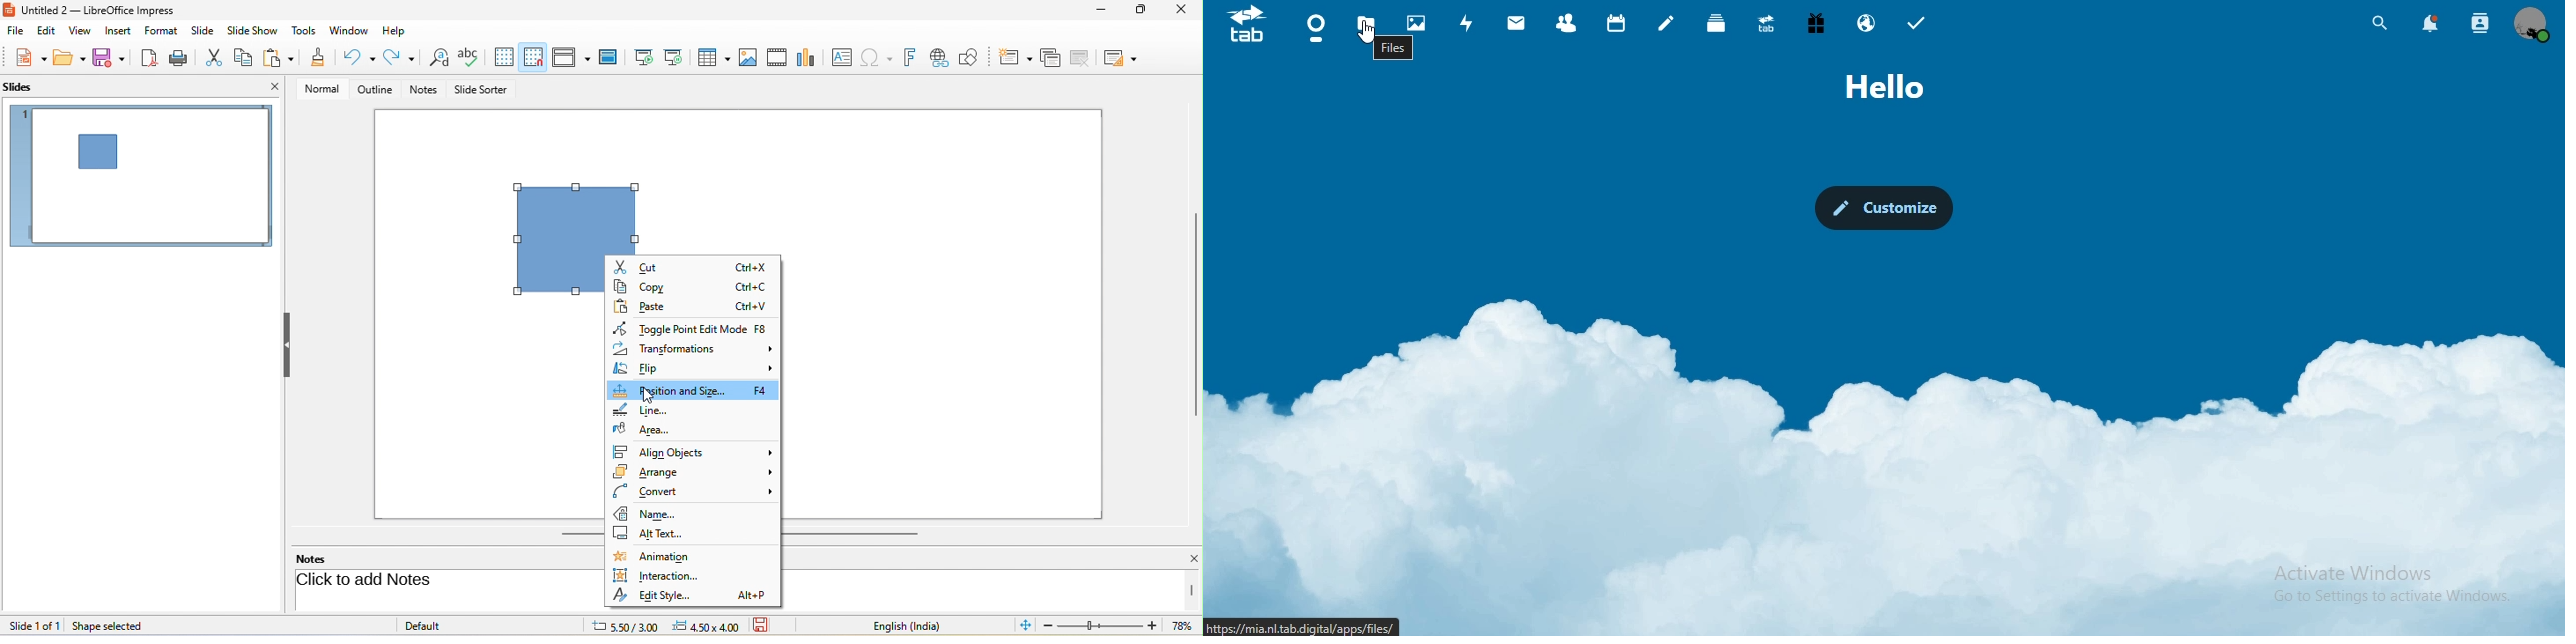 This screenshot has height=644, width=2576. What do you see at coordinates (533, 57) in the screenshot?
I see `snap to grid` at bounding box center [533, 57].